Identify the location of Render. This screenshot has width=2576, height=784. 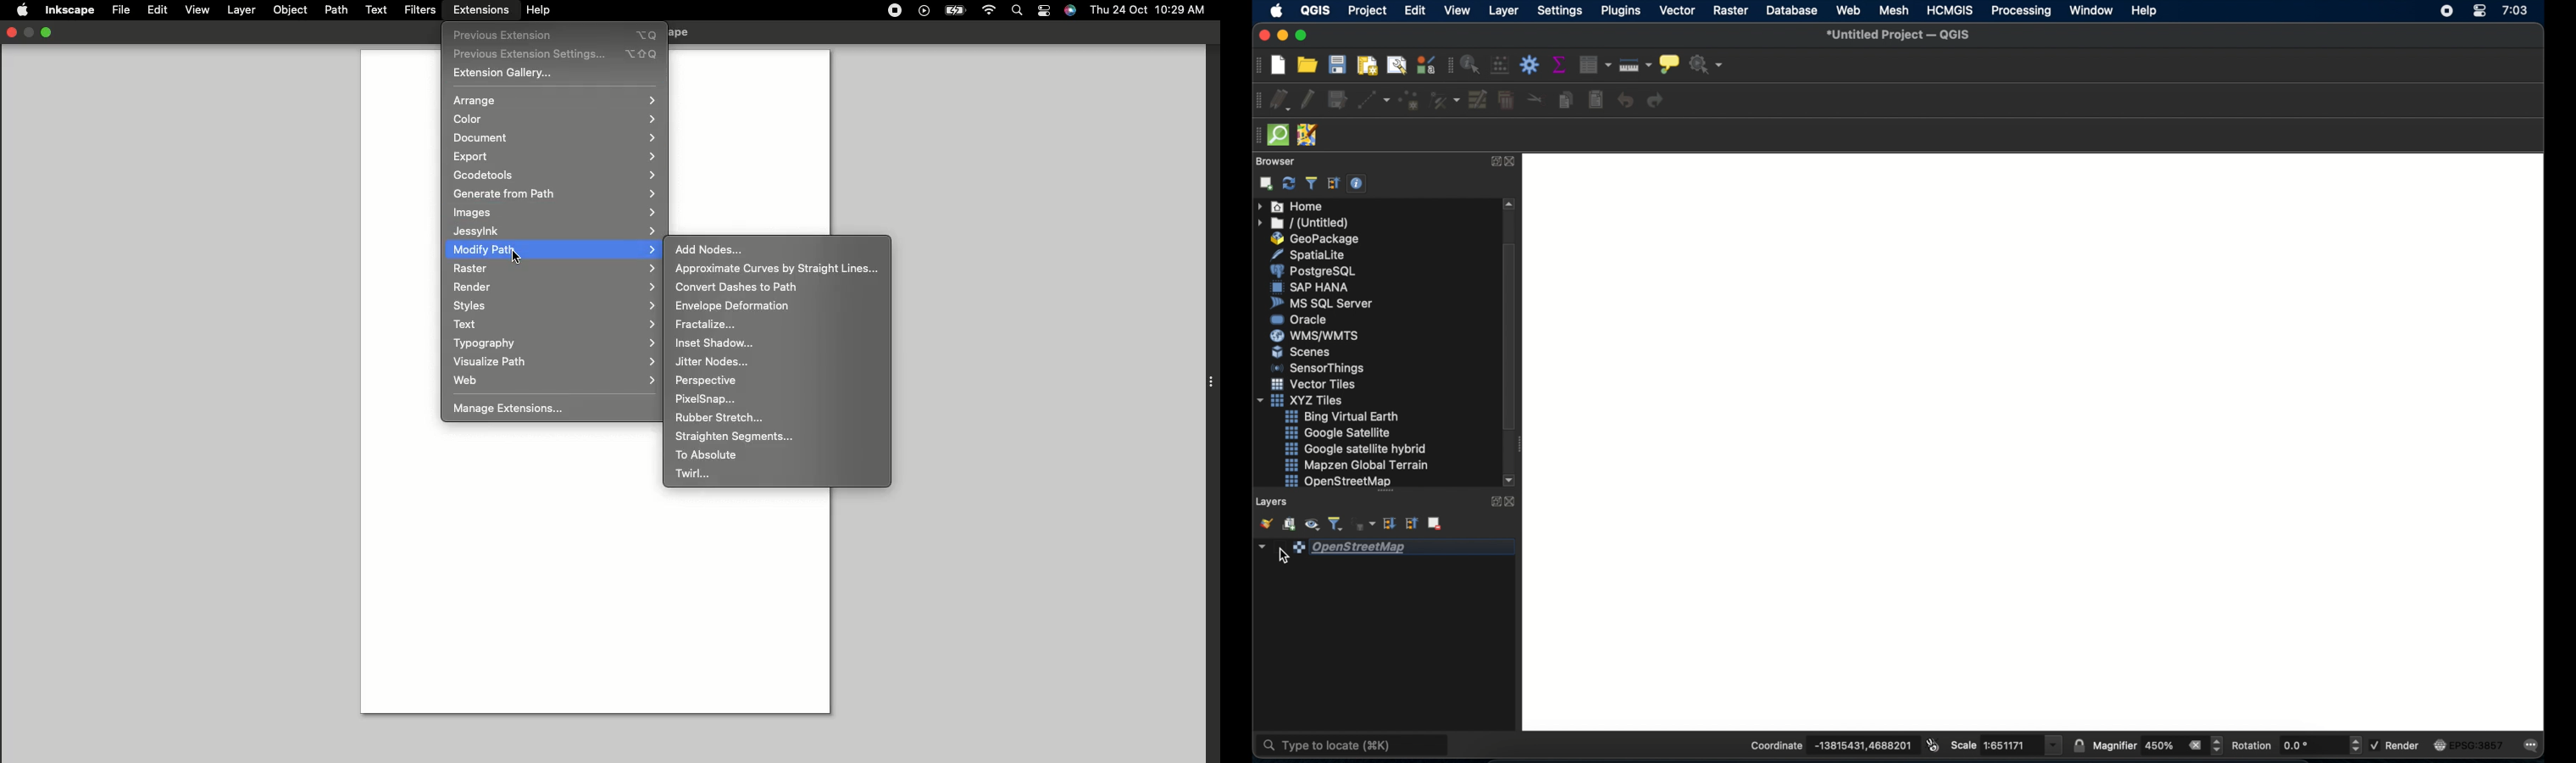
(556, 287).